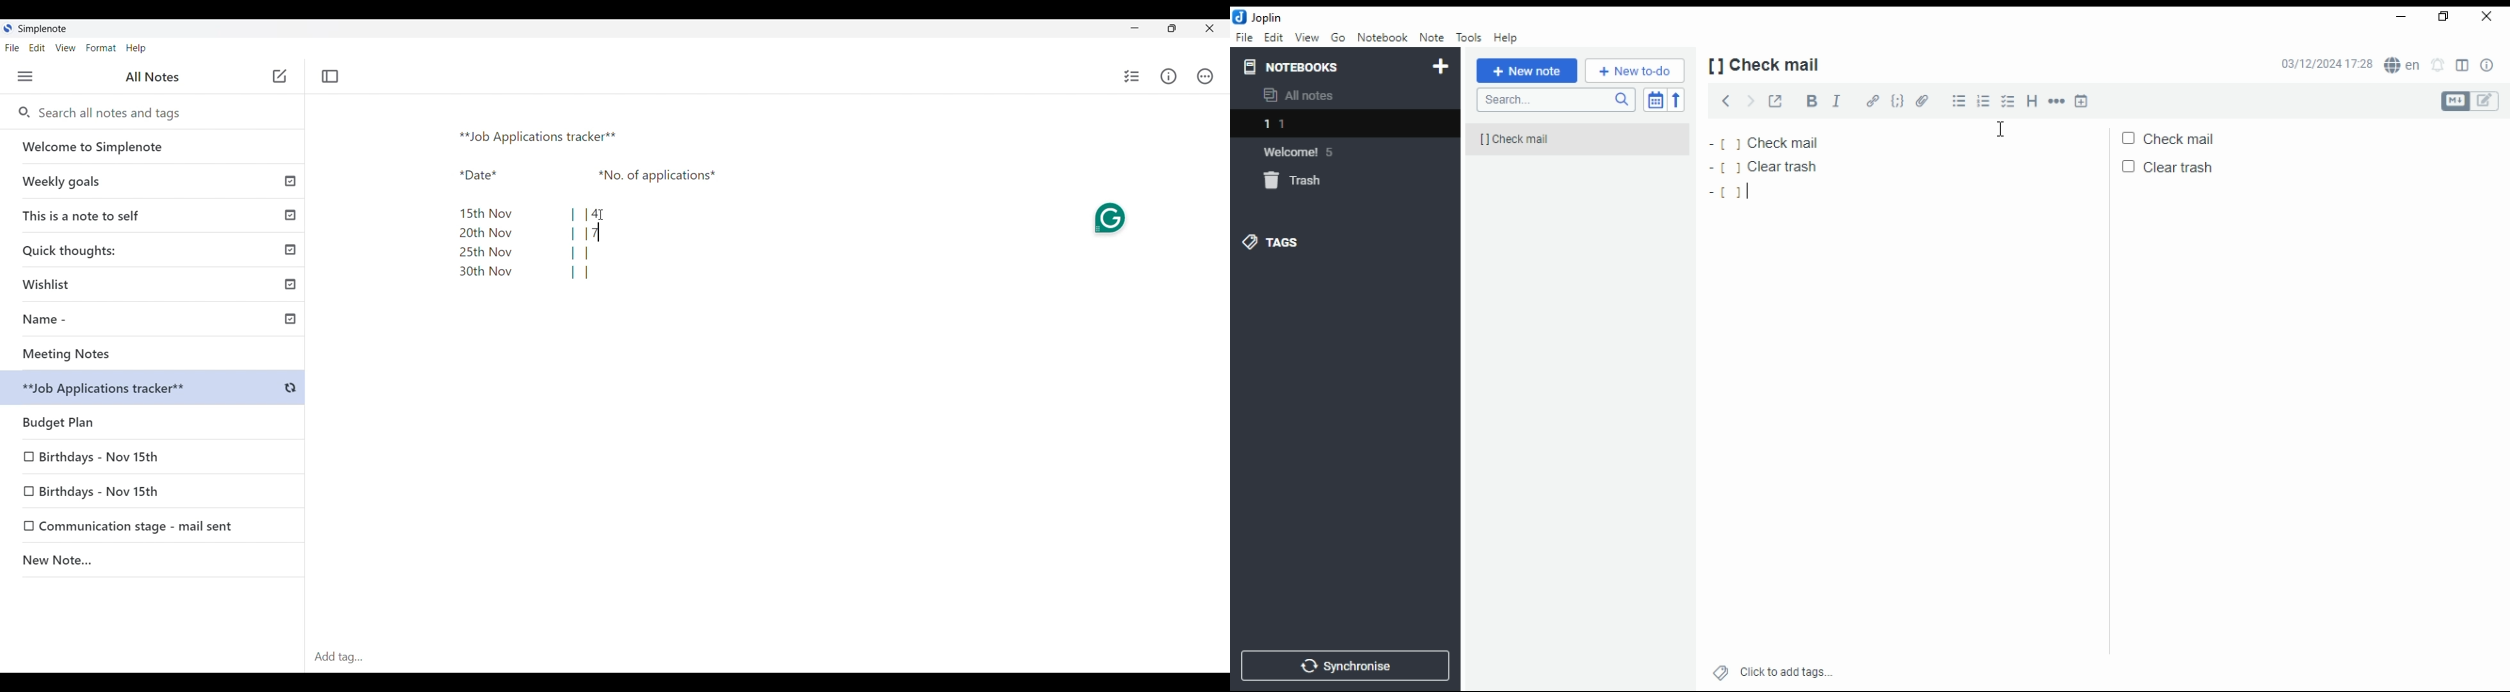 The width and height of the screenshot is (2520, 700). Describe the element at coordinates (1676, 99) in the screenshot. I see `sort order reverse` at that location.